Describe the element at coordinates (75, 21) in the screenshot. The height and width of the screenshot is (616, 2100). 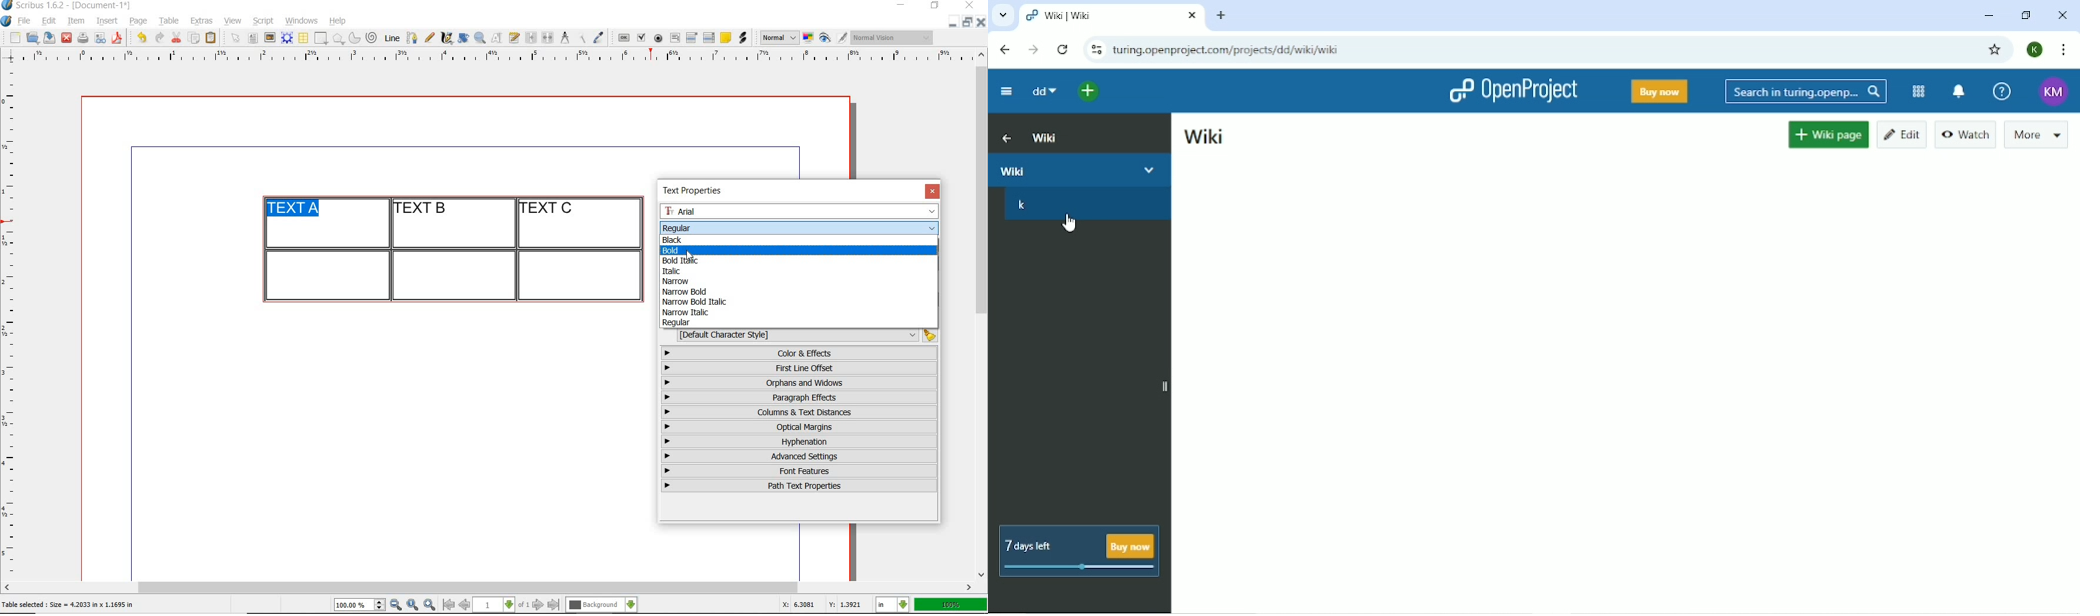
I see `item` at that location.